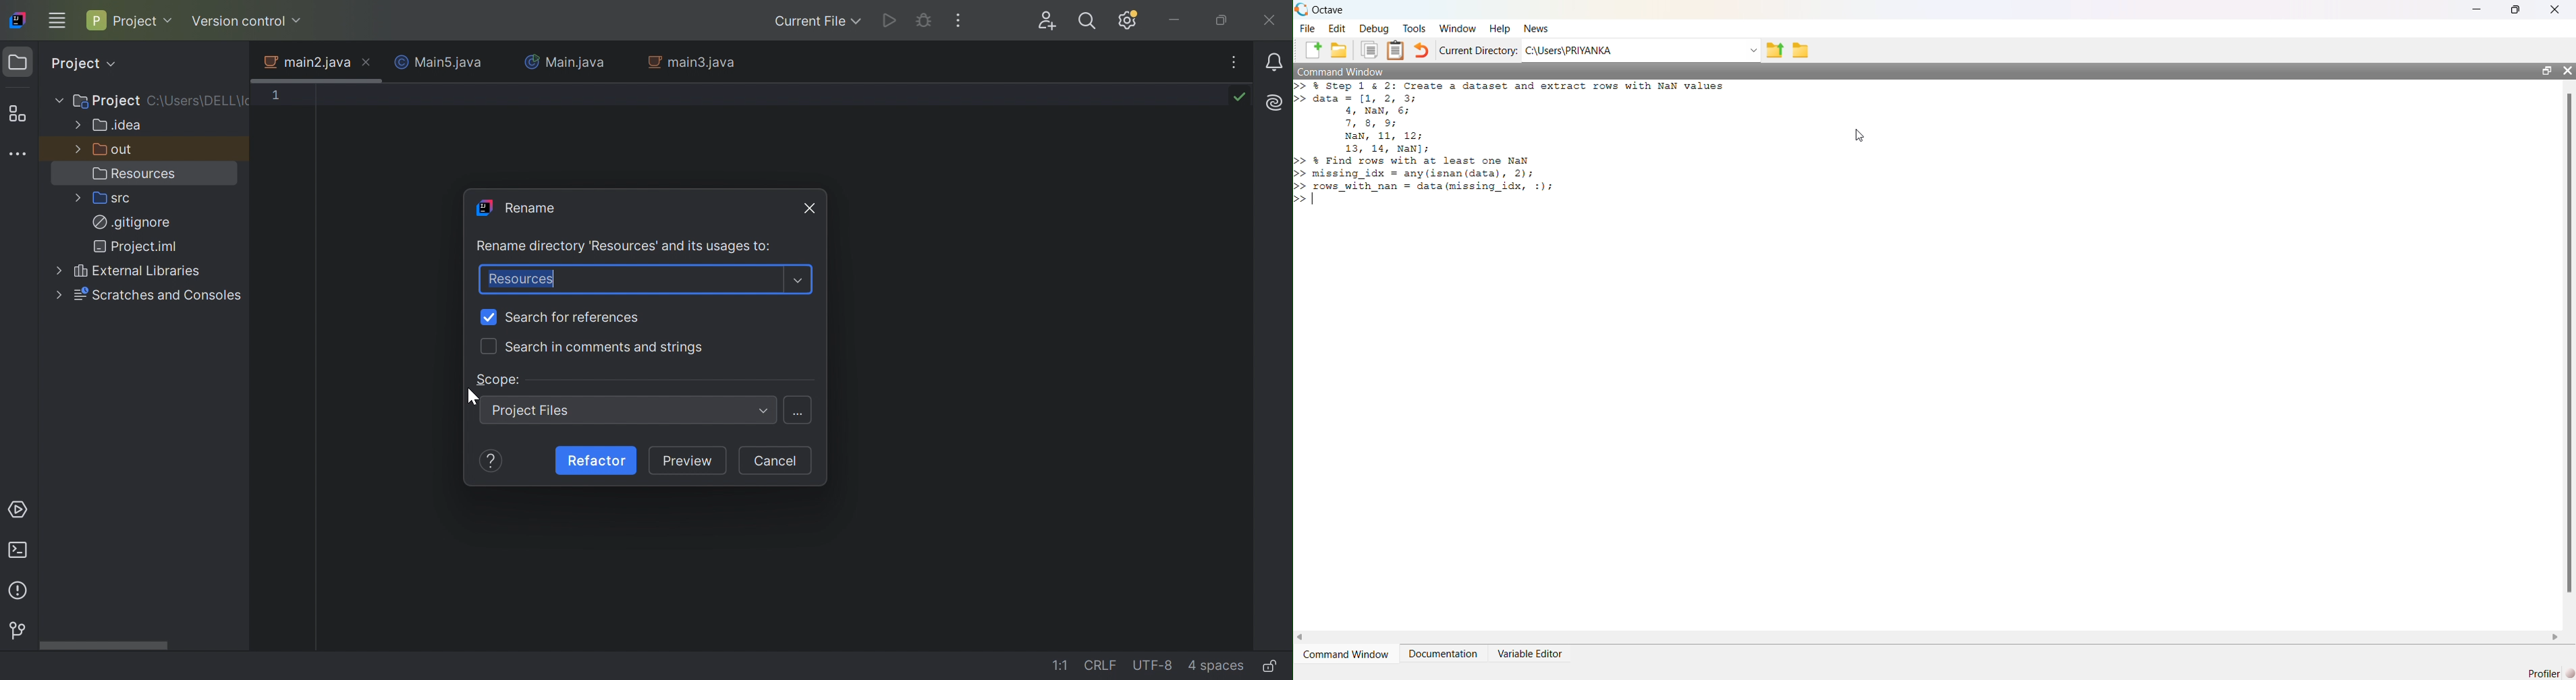 The width and height of the screenshot is (2576, 700). Describe the element at coordinates (597, 459) in the screenshot. I see `Refactor` at that location.